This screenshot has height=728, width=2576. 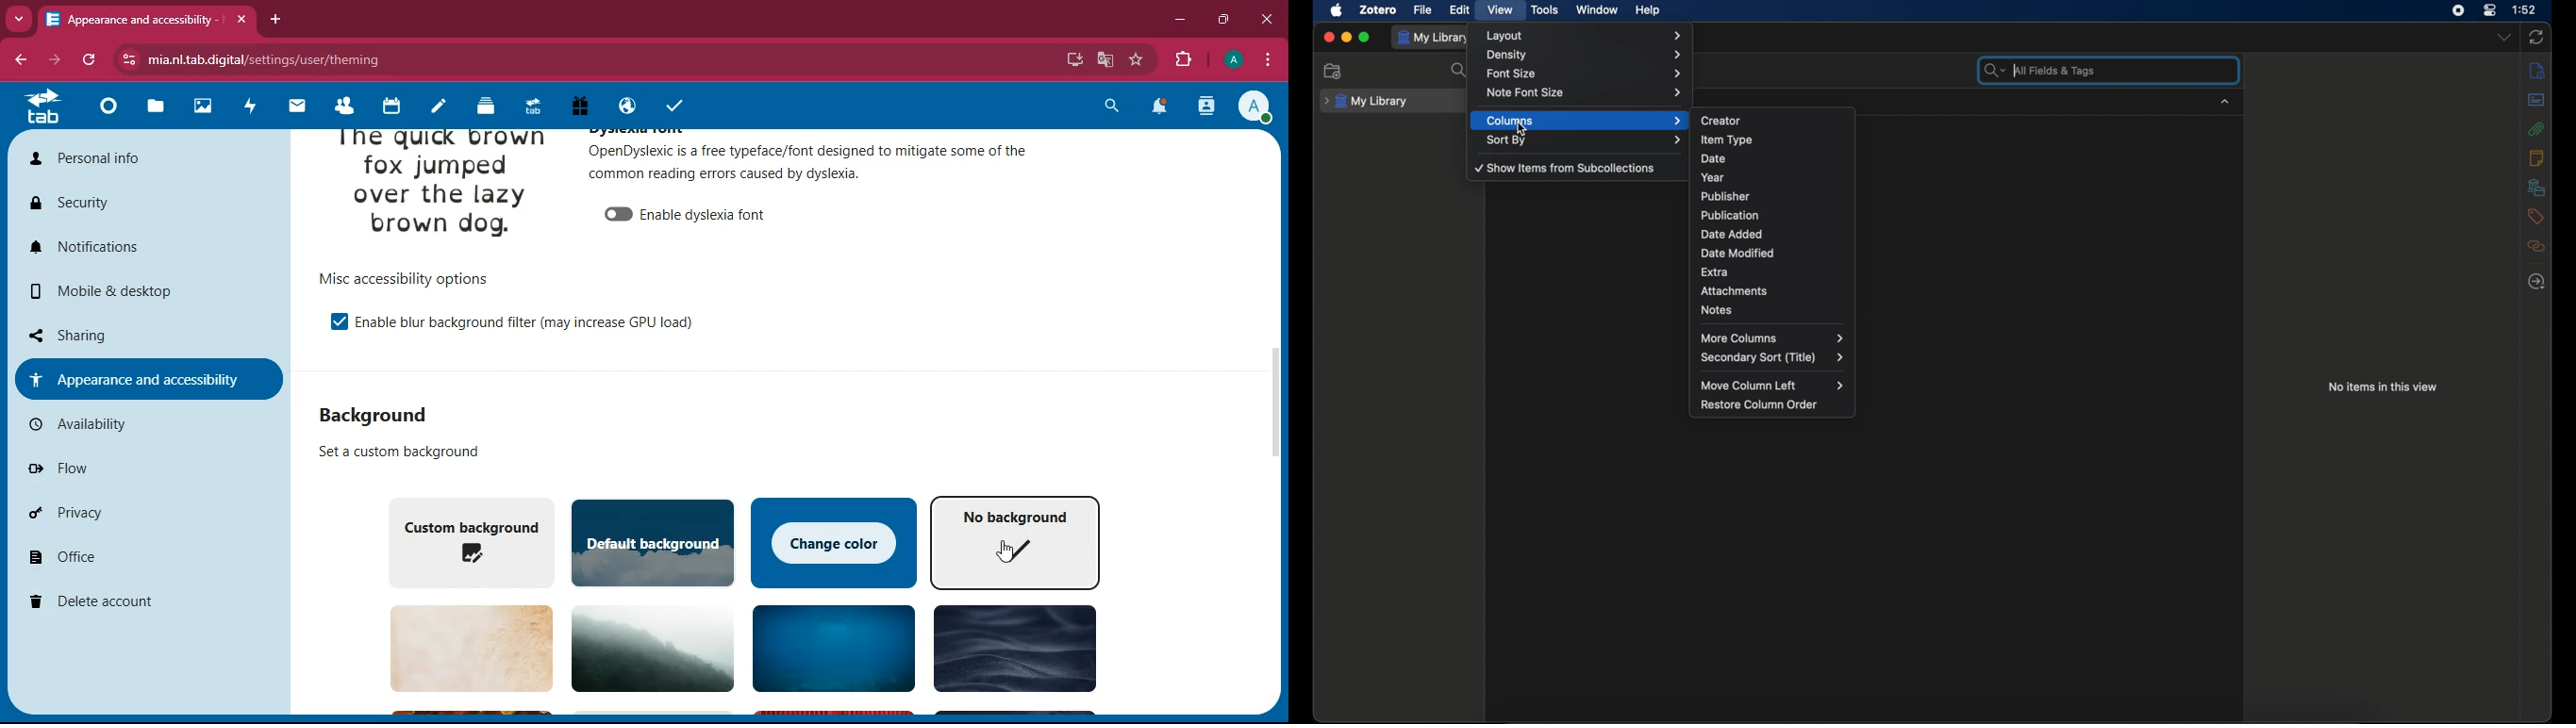 What do you see at coordinates (21, 17) in the screenshot?
I see `more` at bounding box center [21, 17].